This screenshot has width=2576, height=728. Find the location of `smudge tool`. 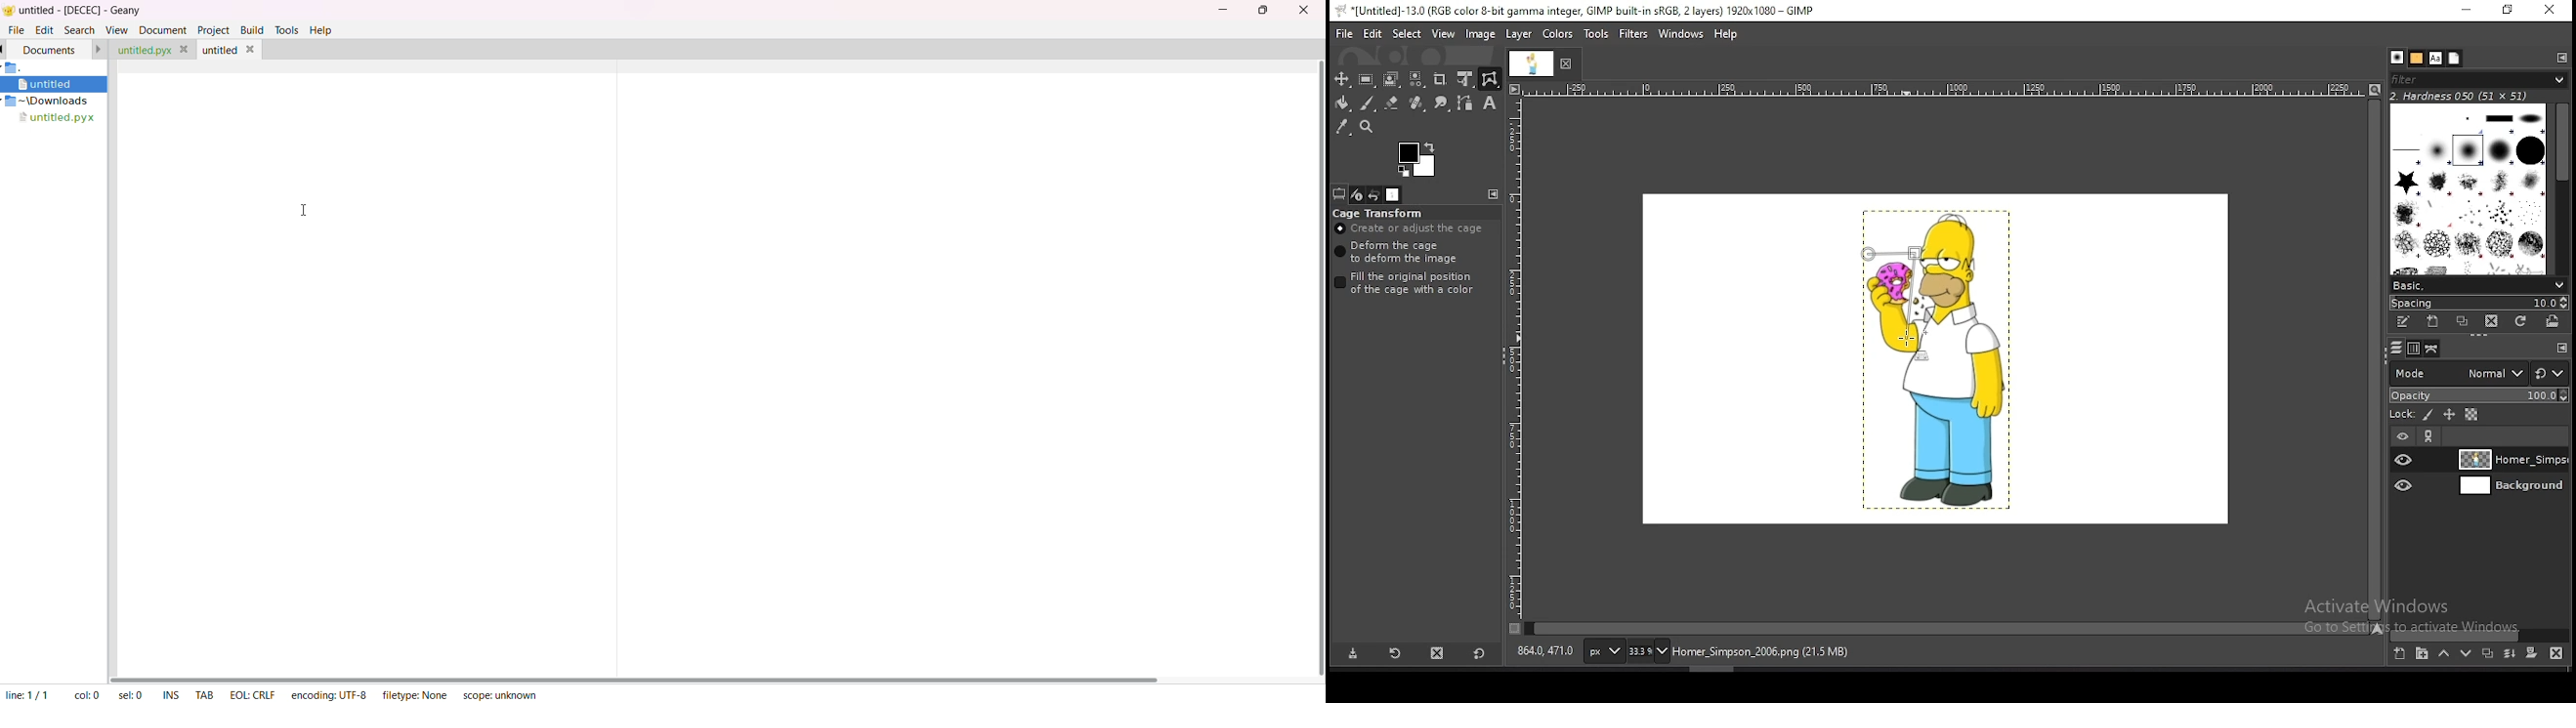

smudge tool is located at coordinates (1440, 103).